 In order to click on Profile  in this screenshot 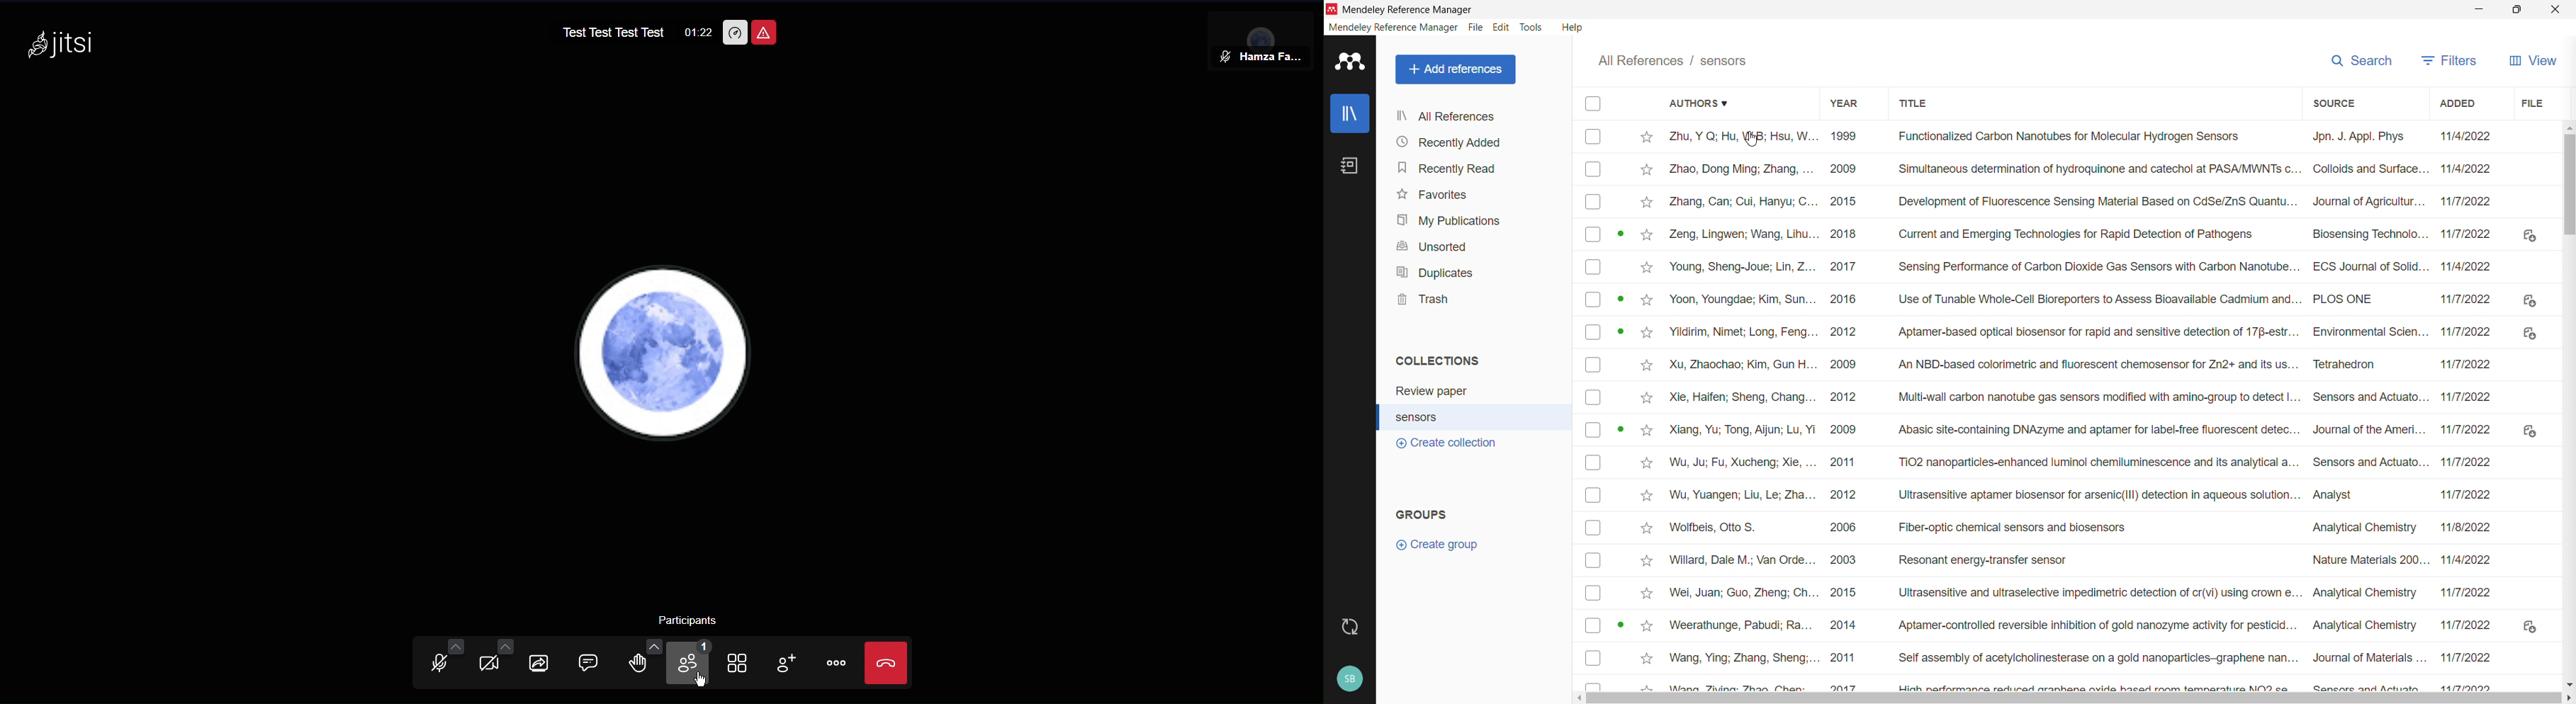, I will do `click(1350, 680)`.